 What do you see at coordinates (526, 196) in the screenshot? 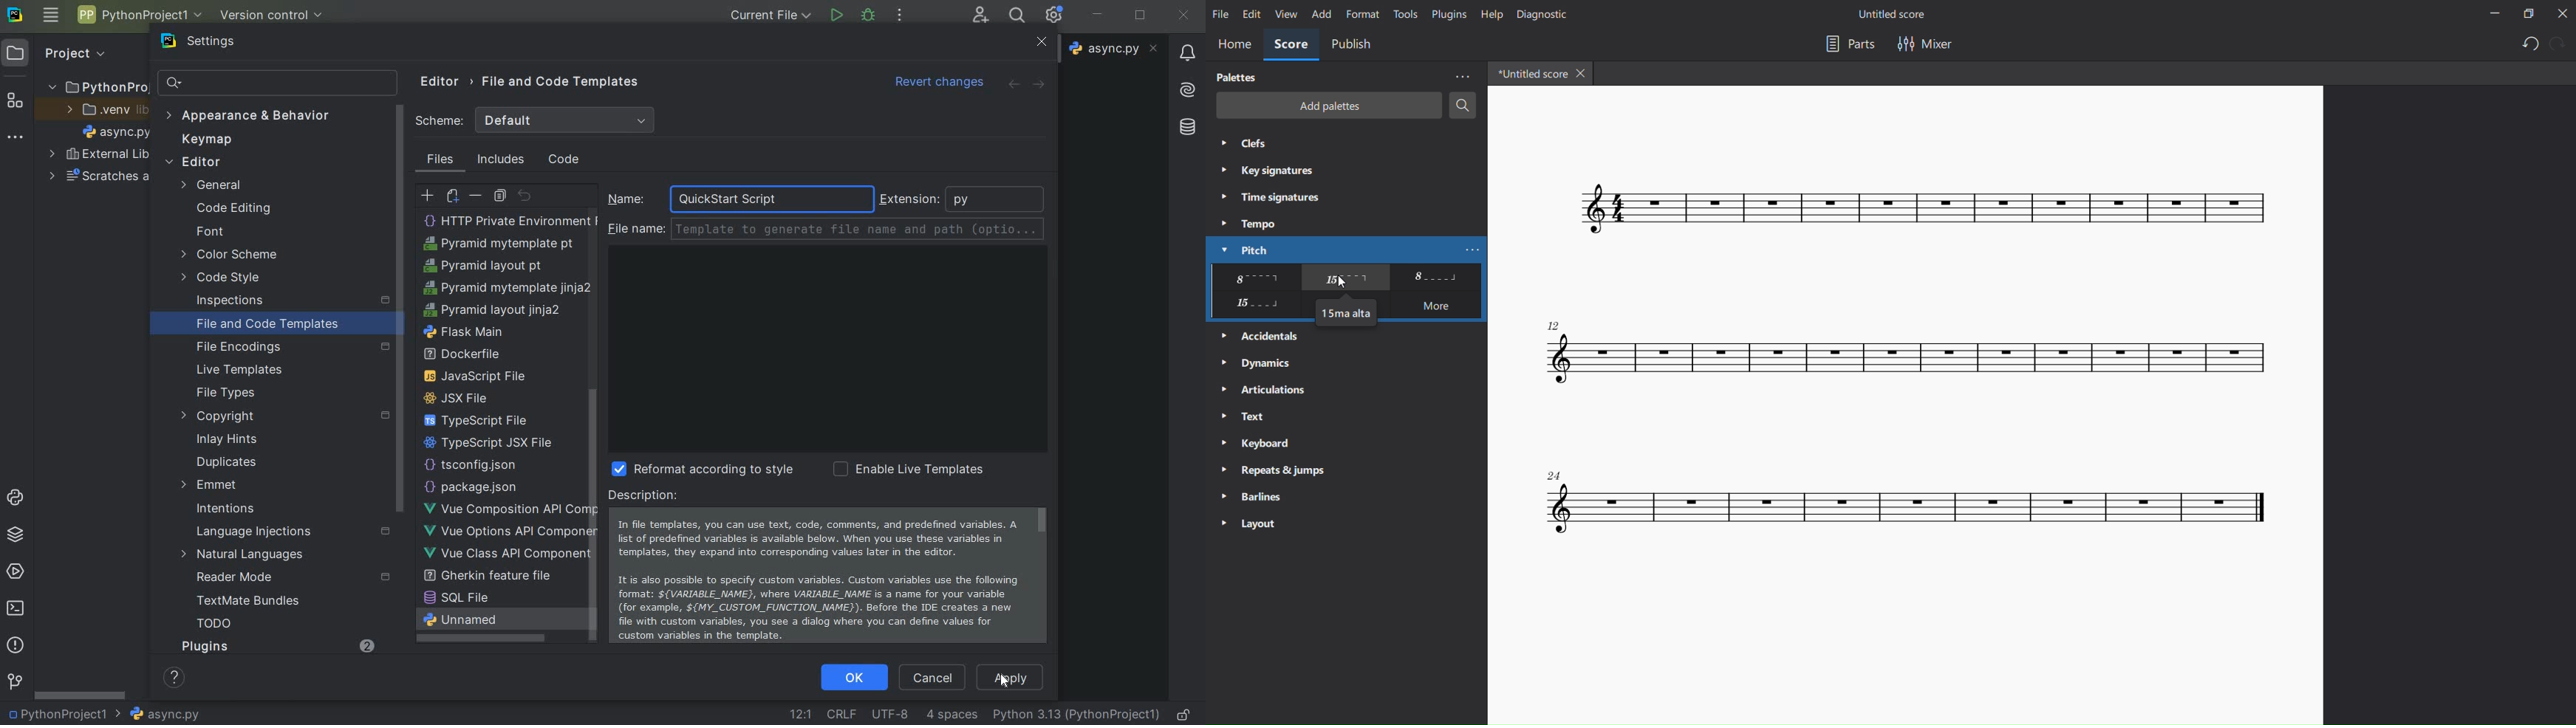
I see `revert to original template` at bounding box center [526, 196].